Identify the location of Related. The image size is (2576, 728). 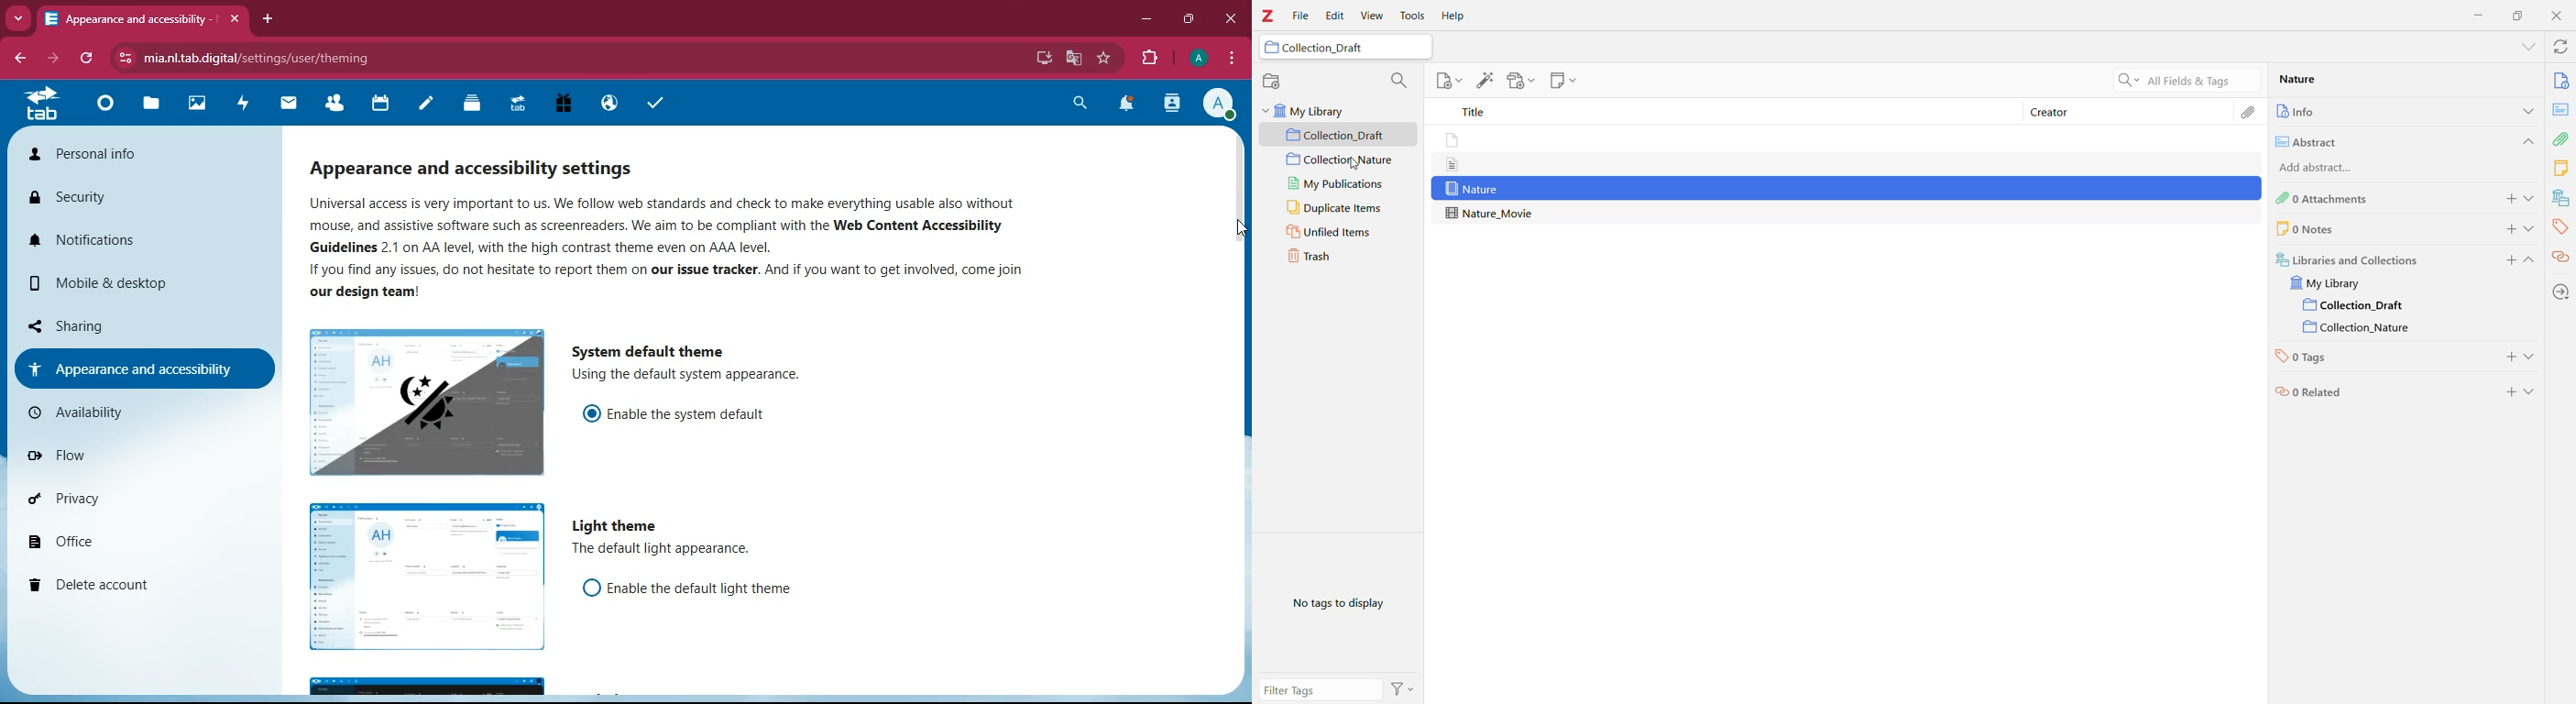
(2561, 256).